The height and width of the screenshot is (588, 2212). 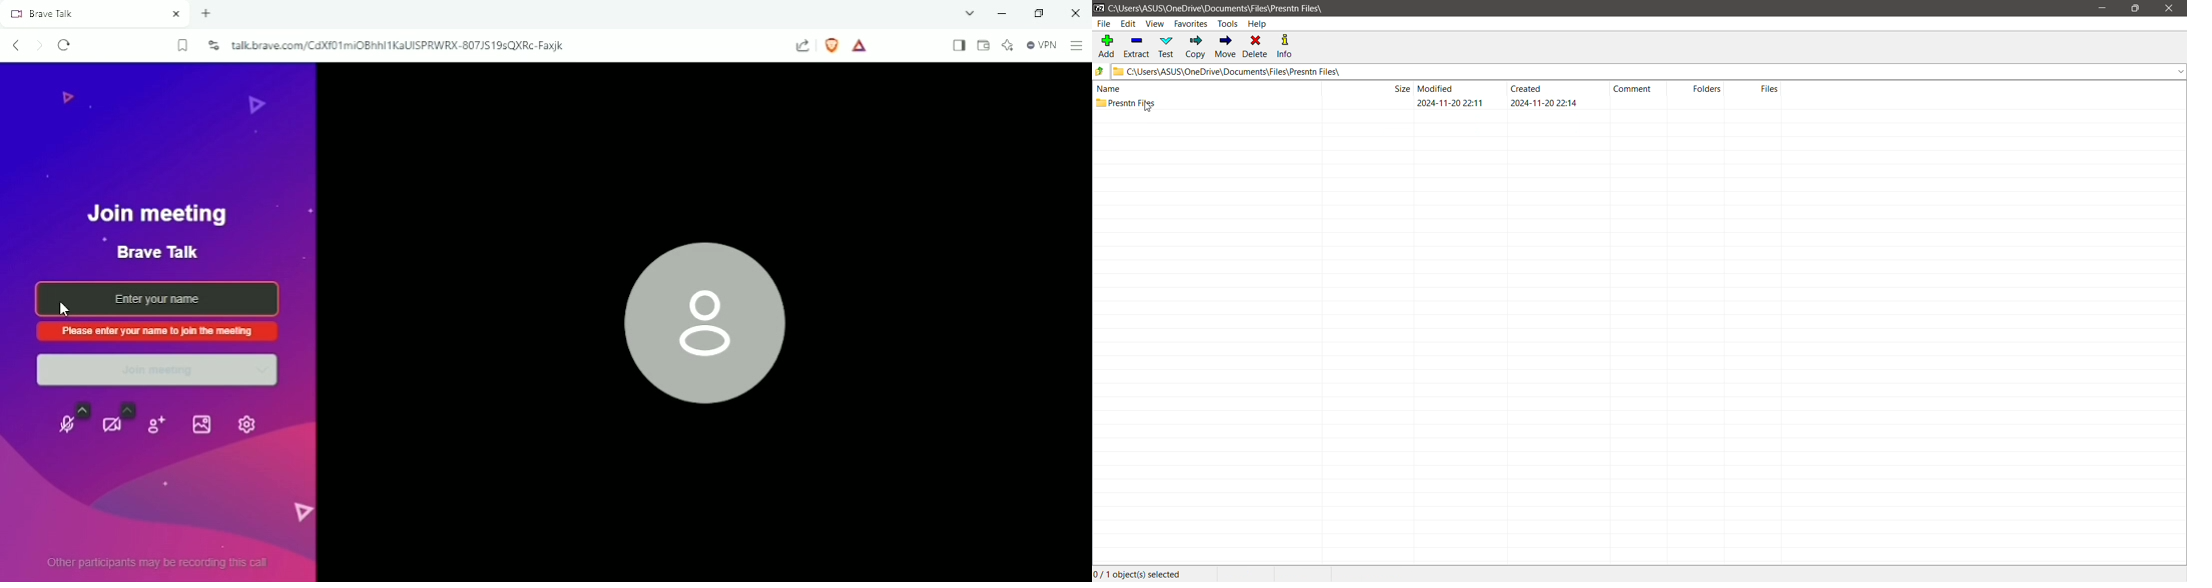 I want to click on Please enter your name to join the meeting, so click(x=157, y=333).